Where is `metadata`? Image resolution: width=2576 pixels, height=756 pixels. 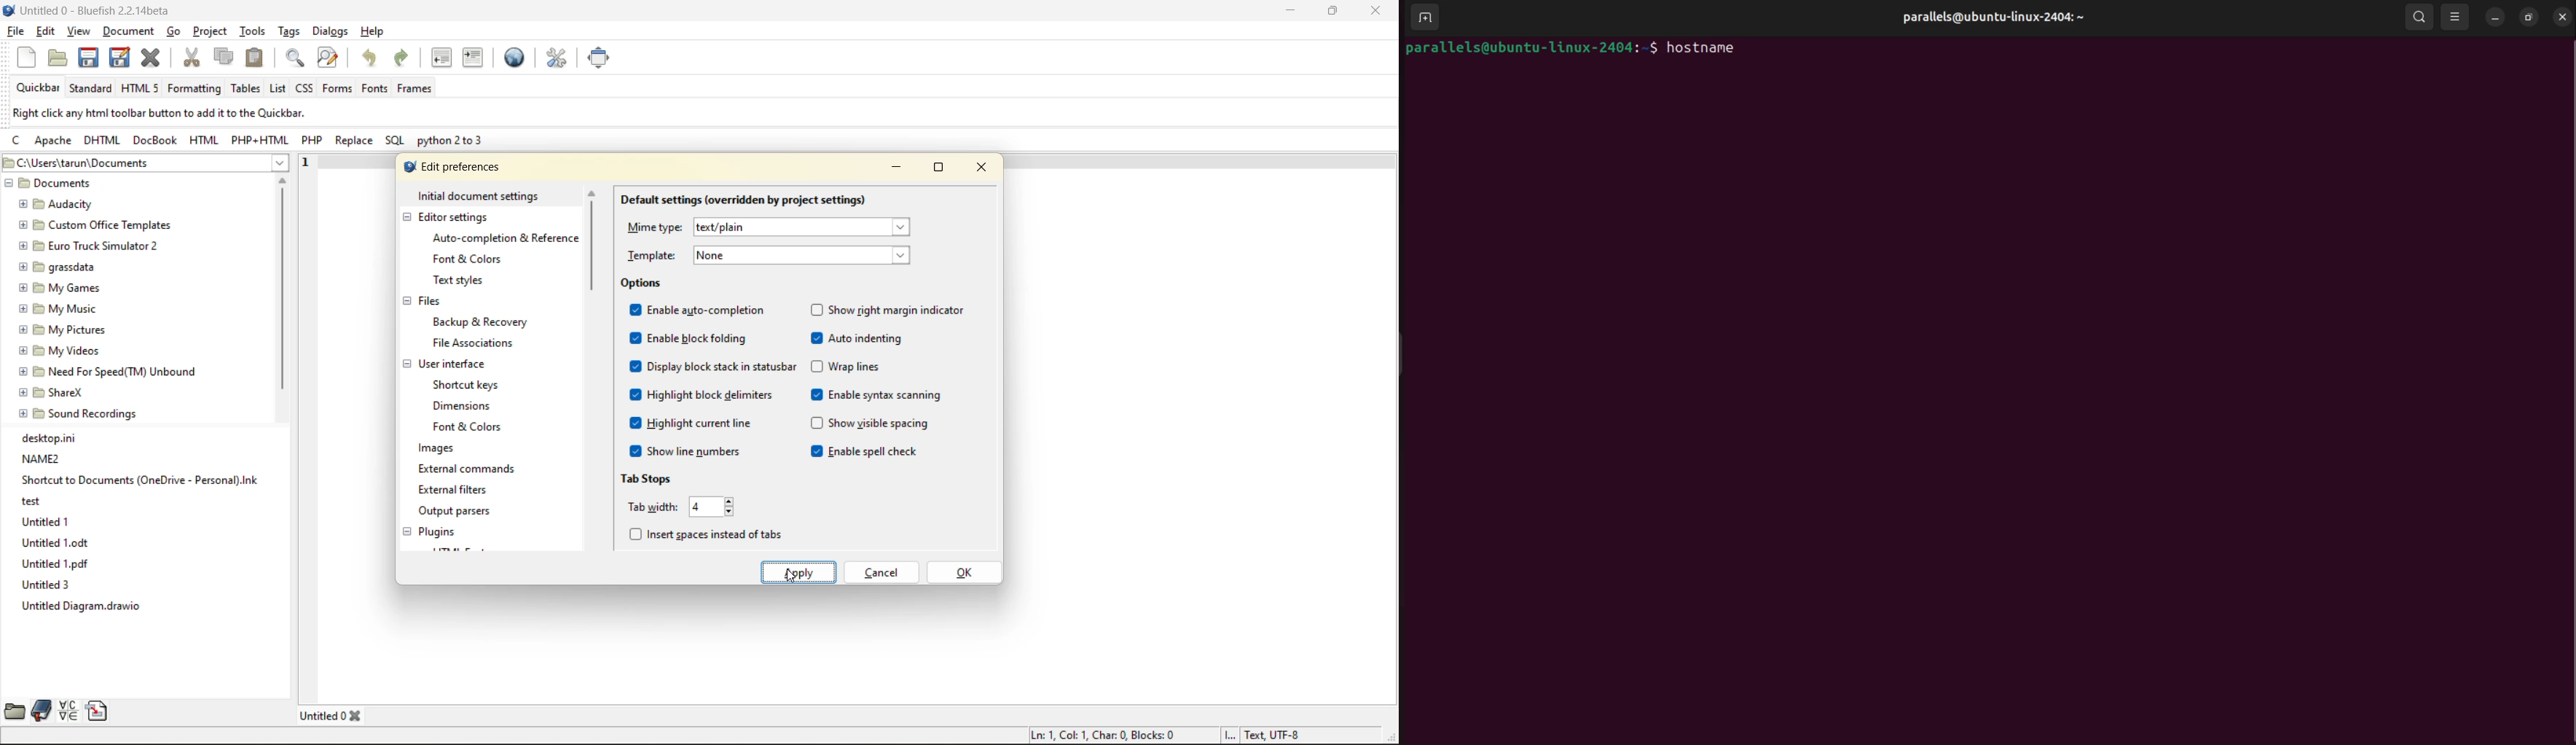 metadata is located at coordinates (1163, 736).